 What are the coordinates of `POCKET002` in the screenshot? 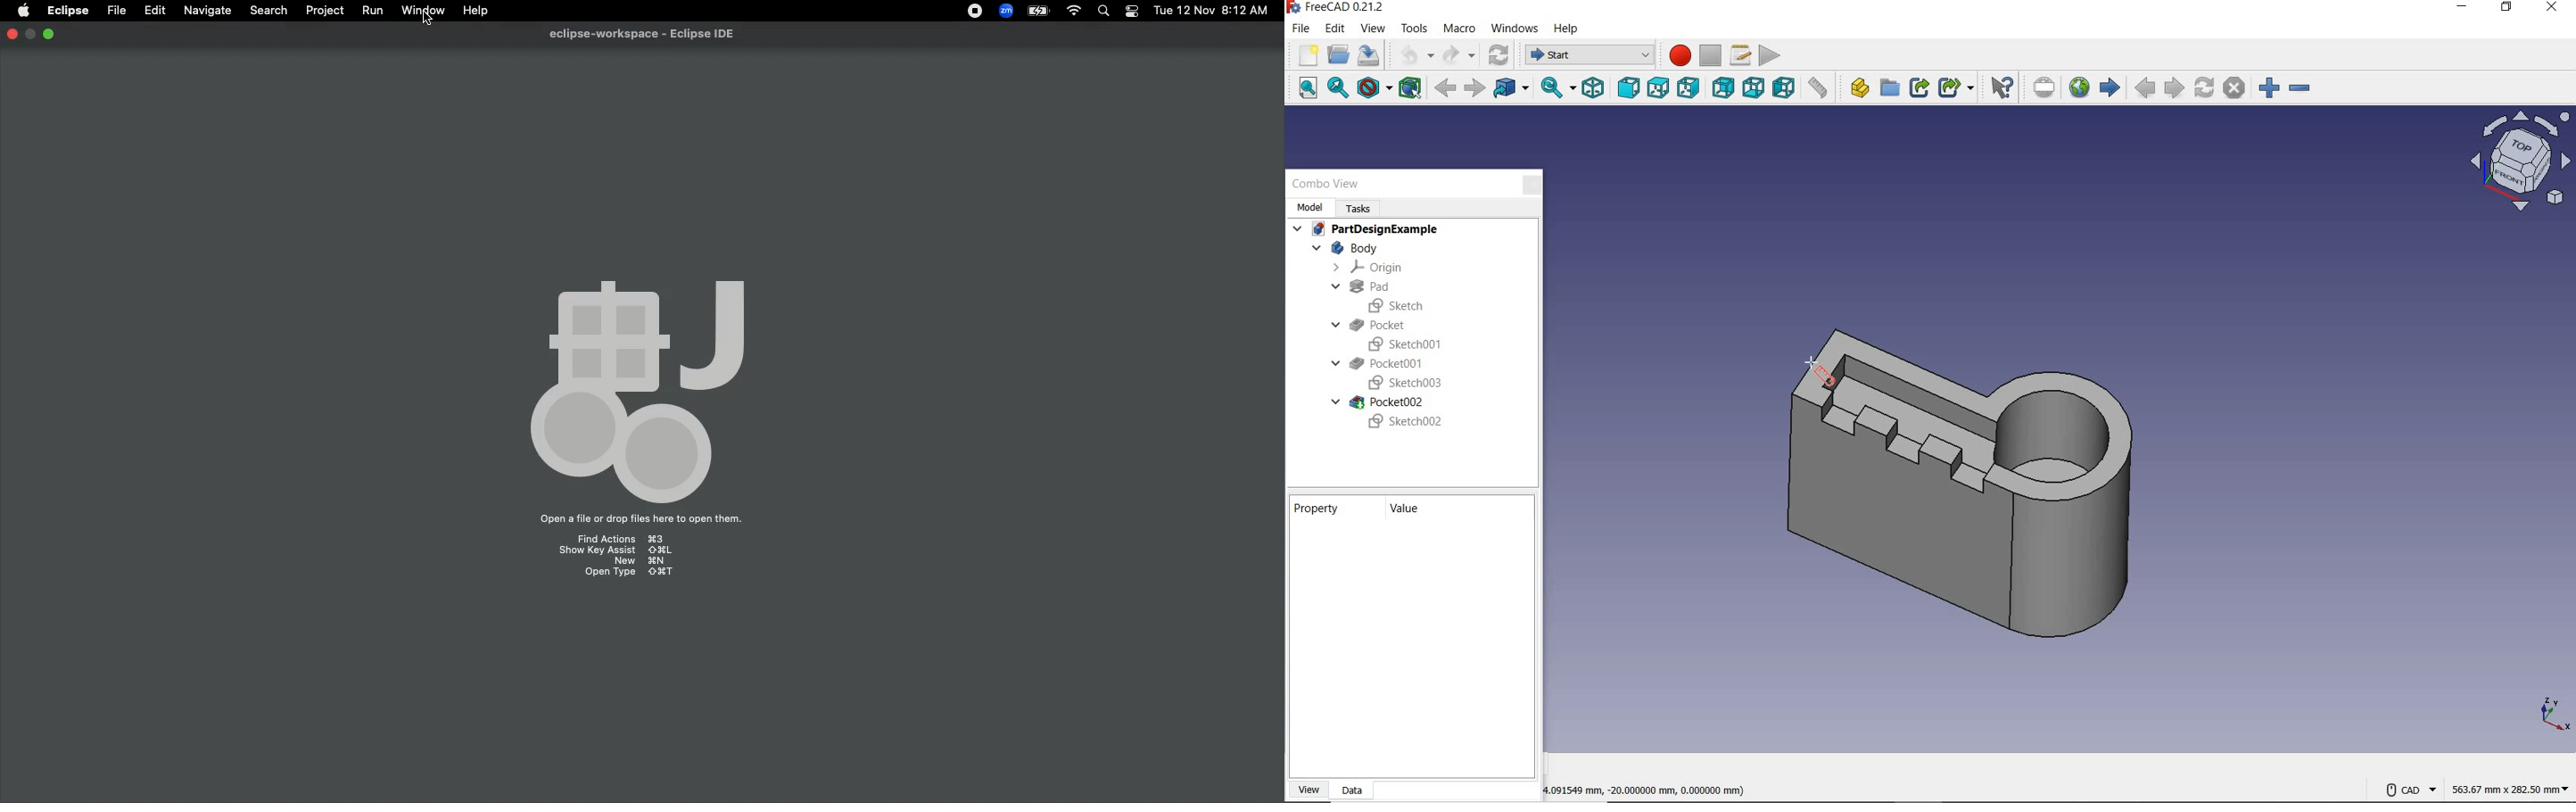 It's located at (1380, 402).